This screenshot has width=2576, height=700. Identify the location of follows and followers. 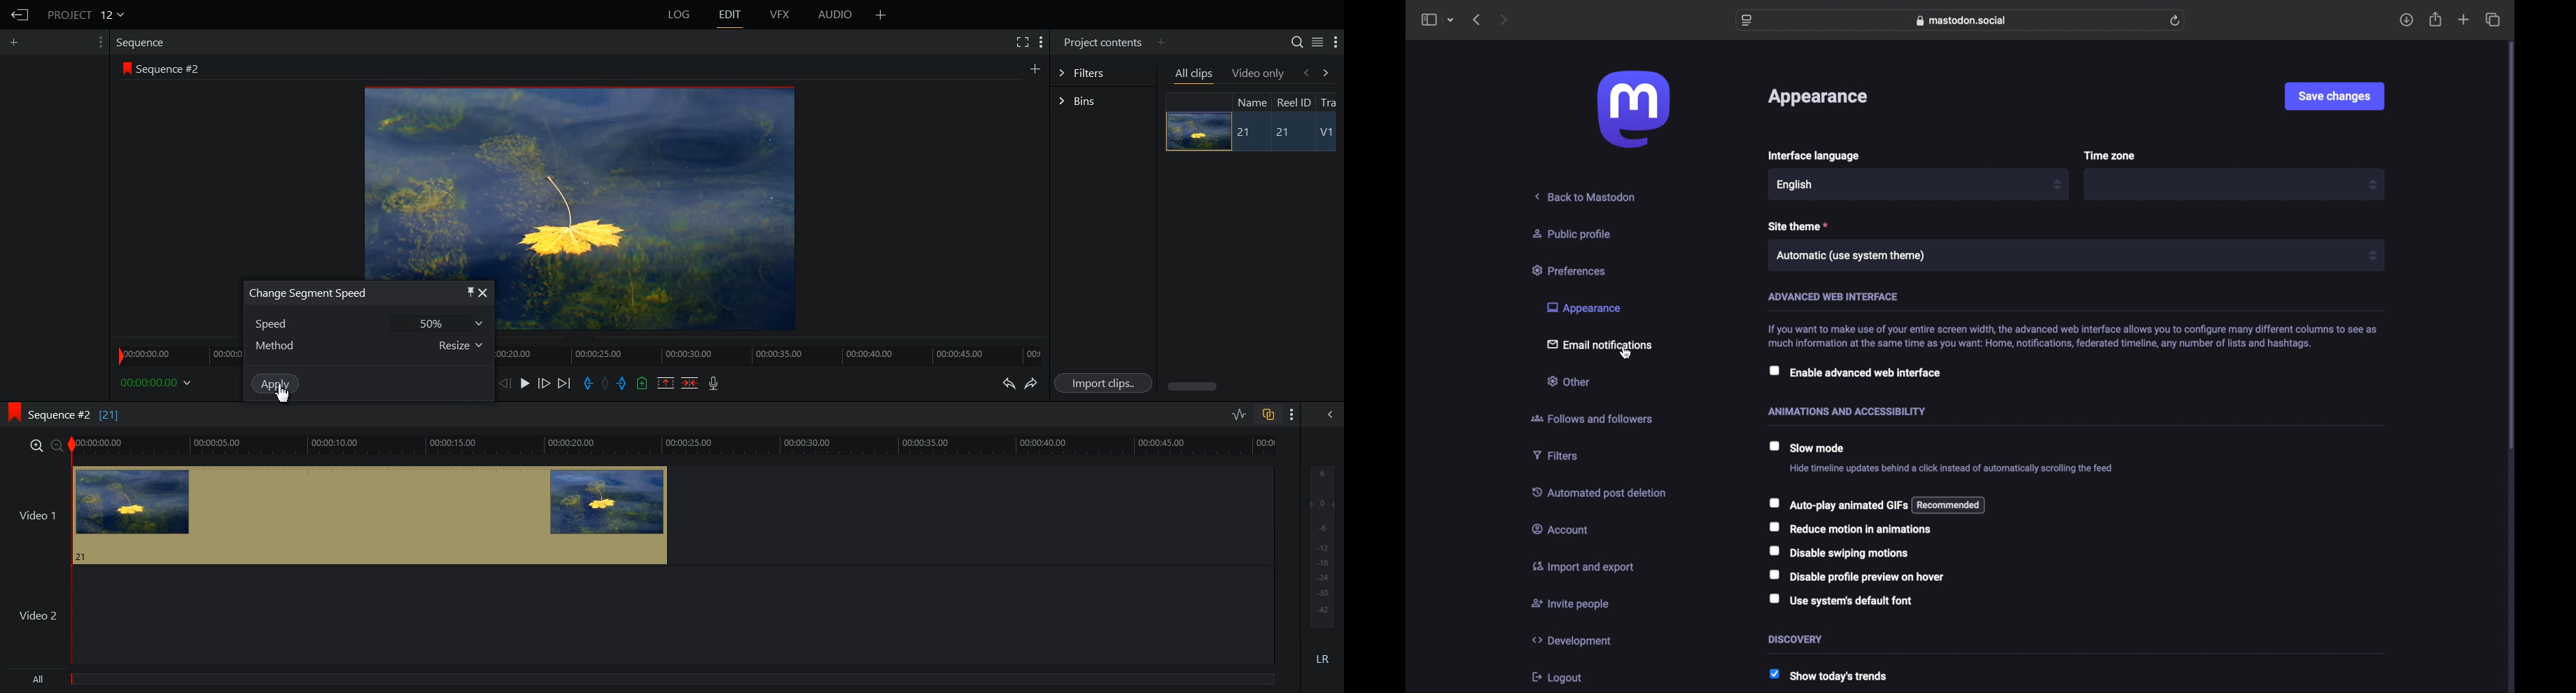
(1592, 418).